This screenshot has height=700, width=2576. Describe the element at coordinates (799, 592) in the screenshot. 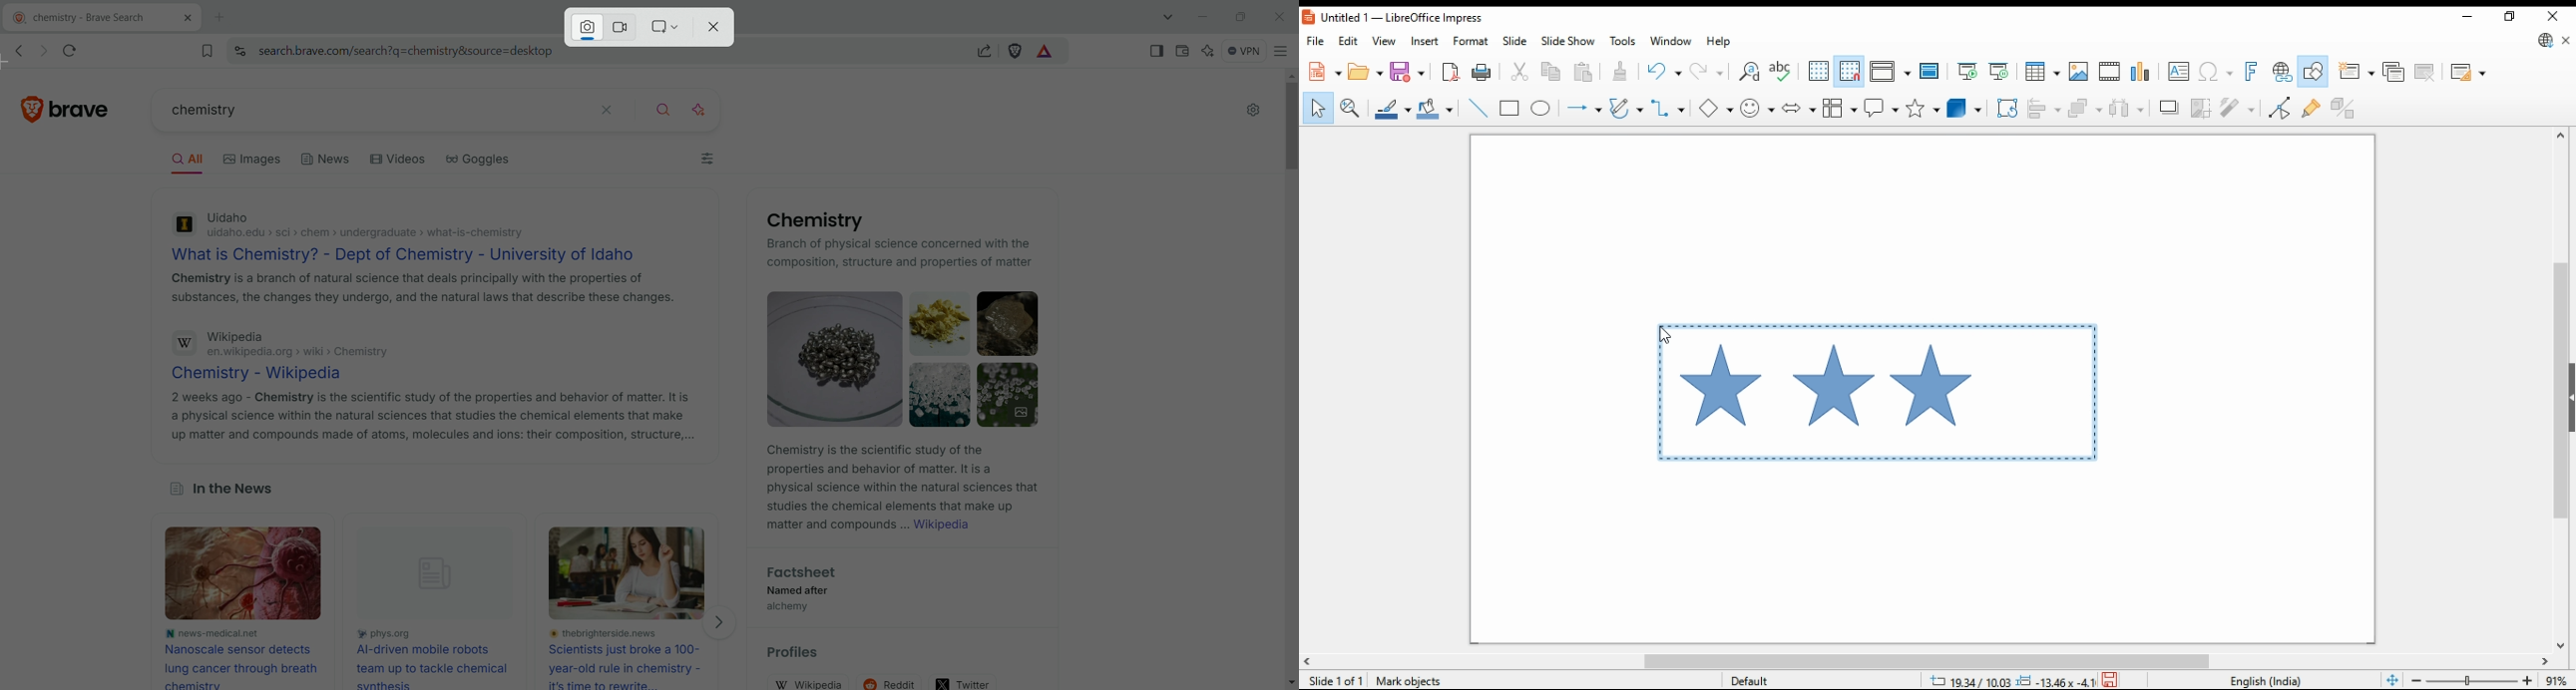

I see `Factsheet— Named after- alchemy` at that location.